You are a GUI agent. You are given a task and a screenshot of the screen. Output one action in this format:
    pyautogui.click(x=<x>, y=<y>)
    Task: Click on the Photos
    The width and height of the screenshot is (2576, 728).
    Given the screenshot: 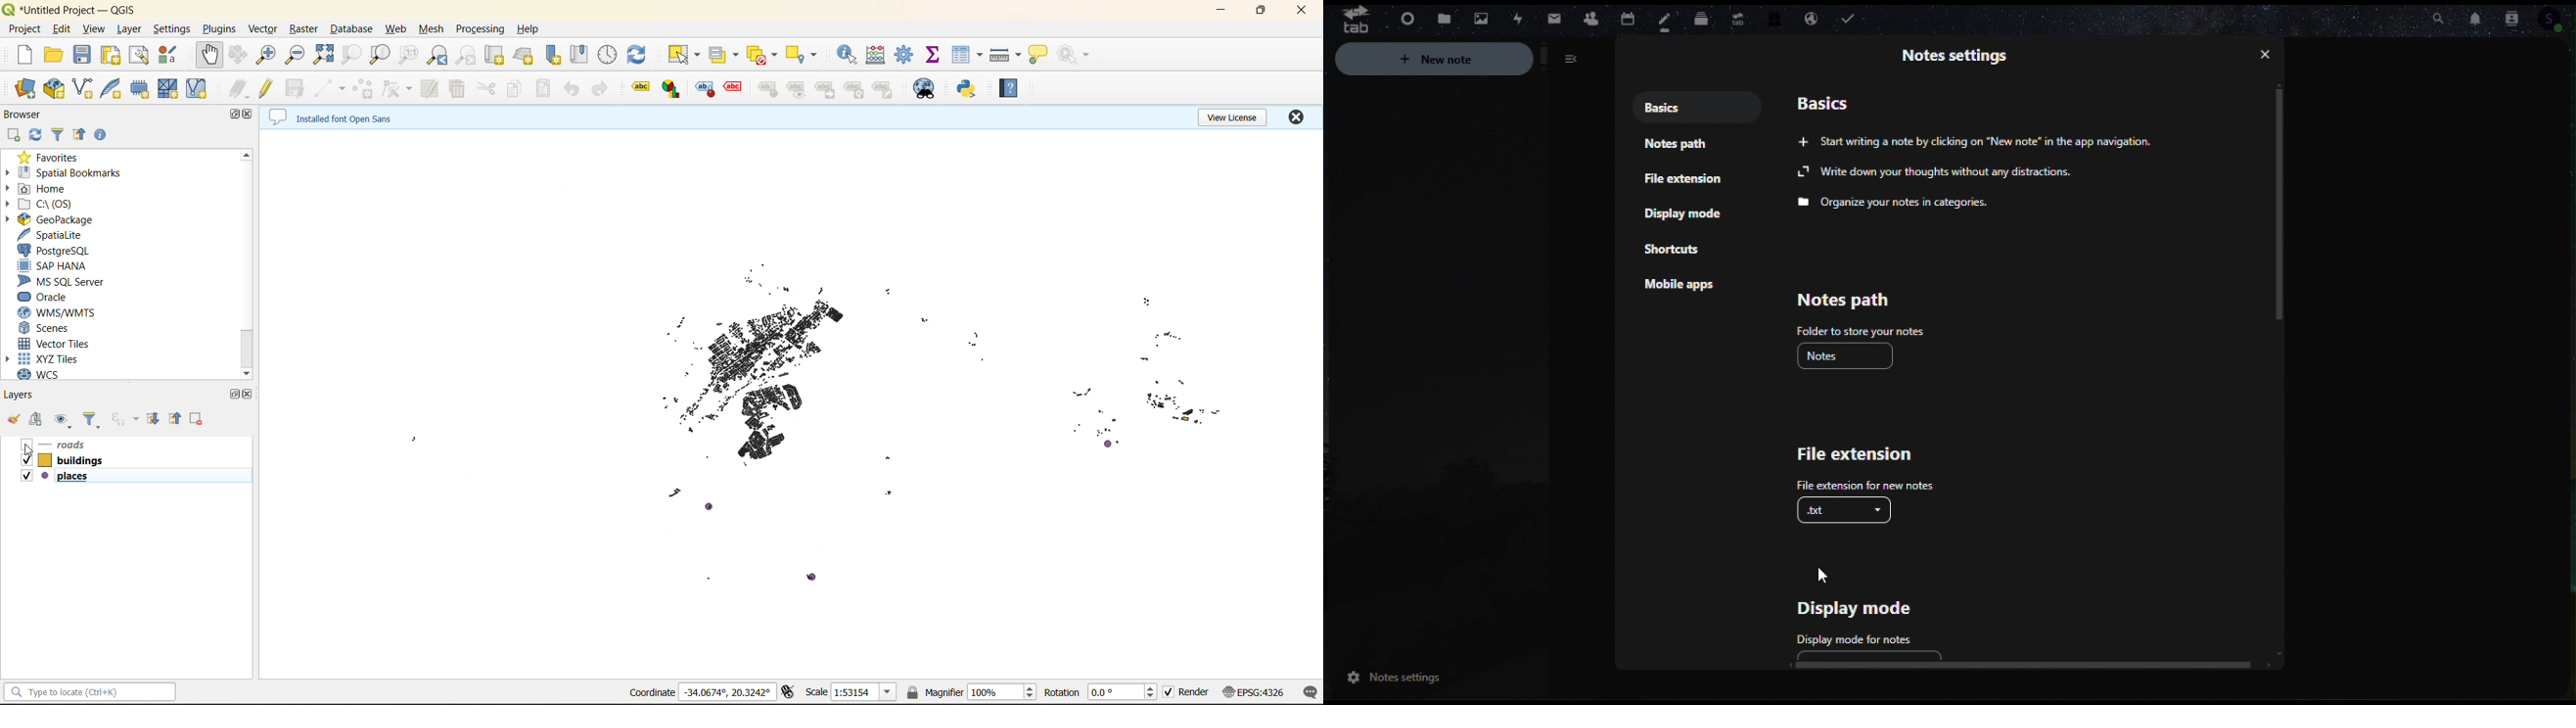 What is the action you would take?
    pyautogui.click(x=1477, y=17)
    